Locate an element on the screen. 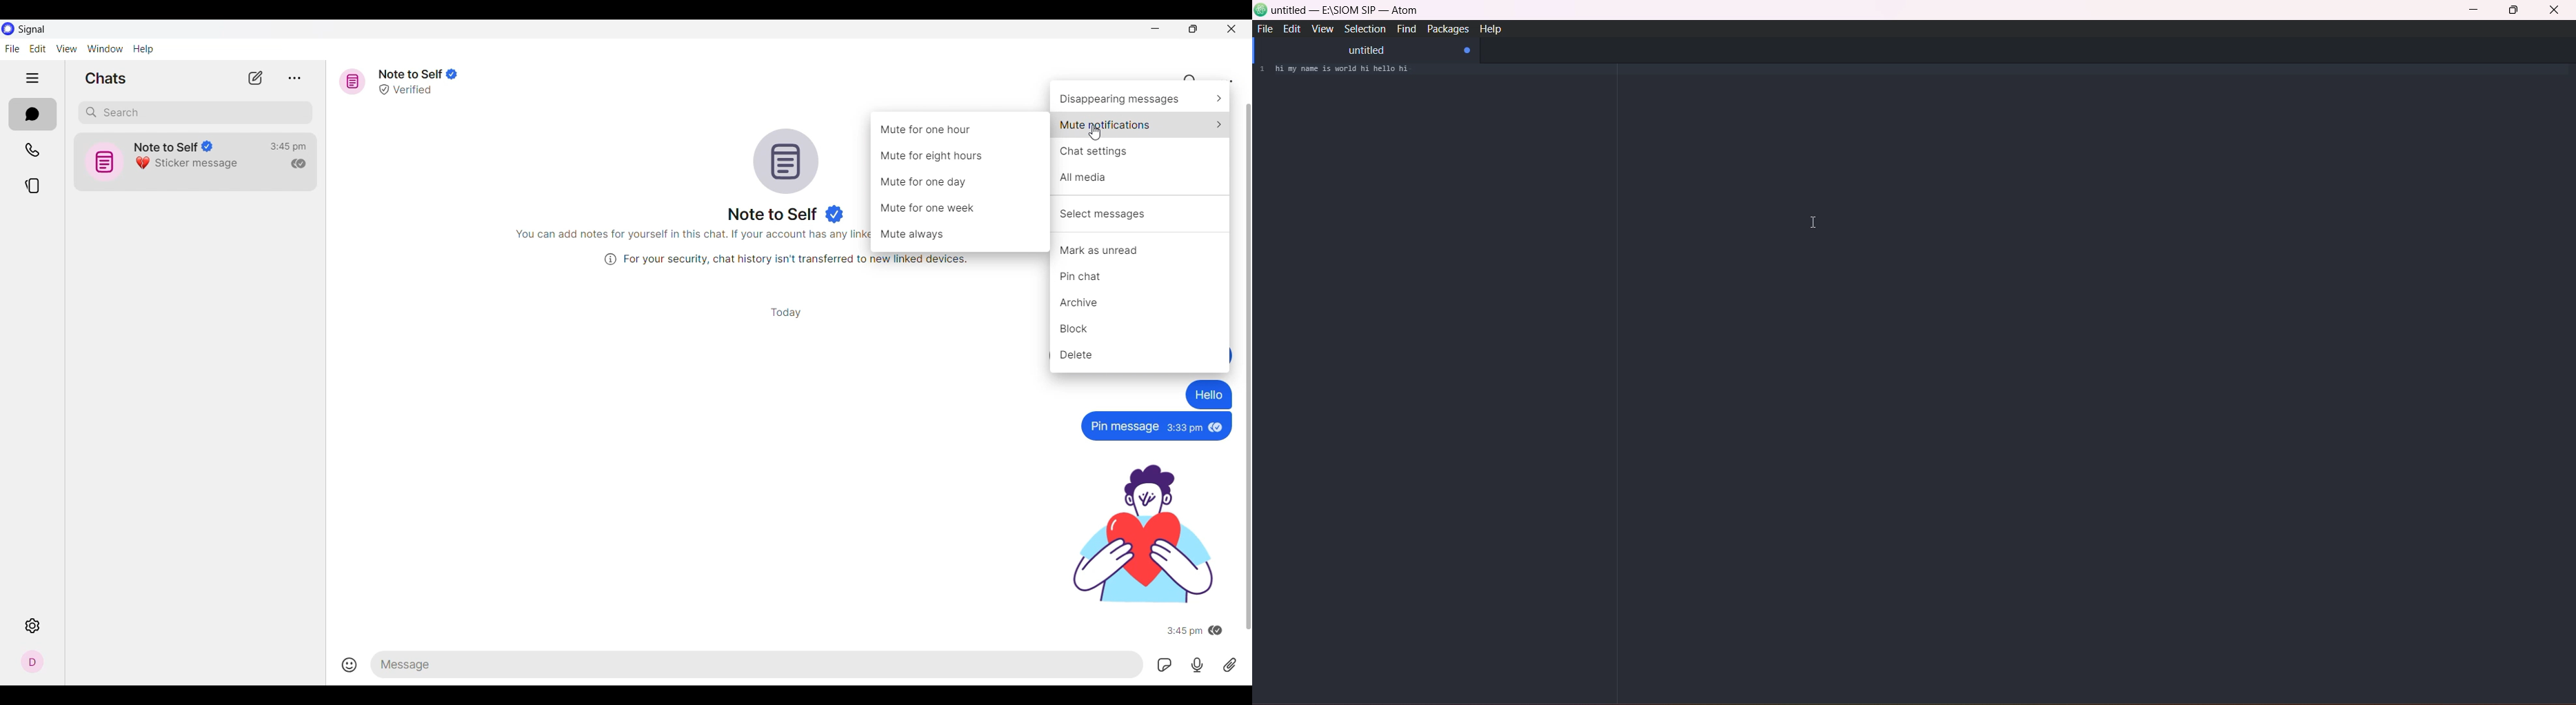 The image size is (2576, 728). minimize is located at coordinates (2477, 11).